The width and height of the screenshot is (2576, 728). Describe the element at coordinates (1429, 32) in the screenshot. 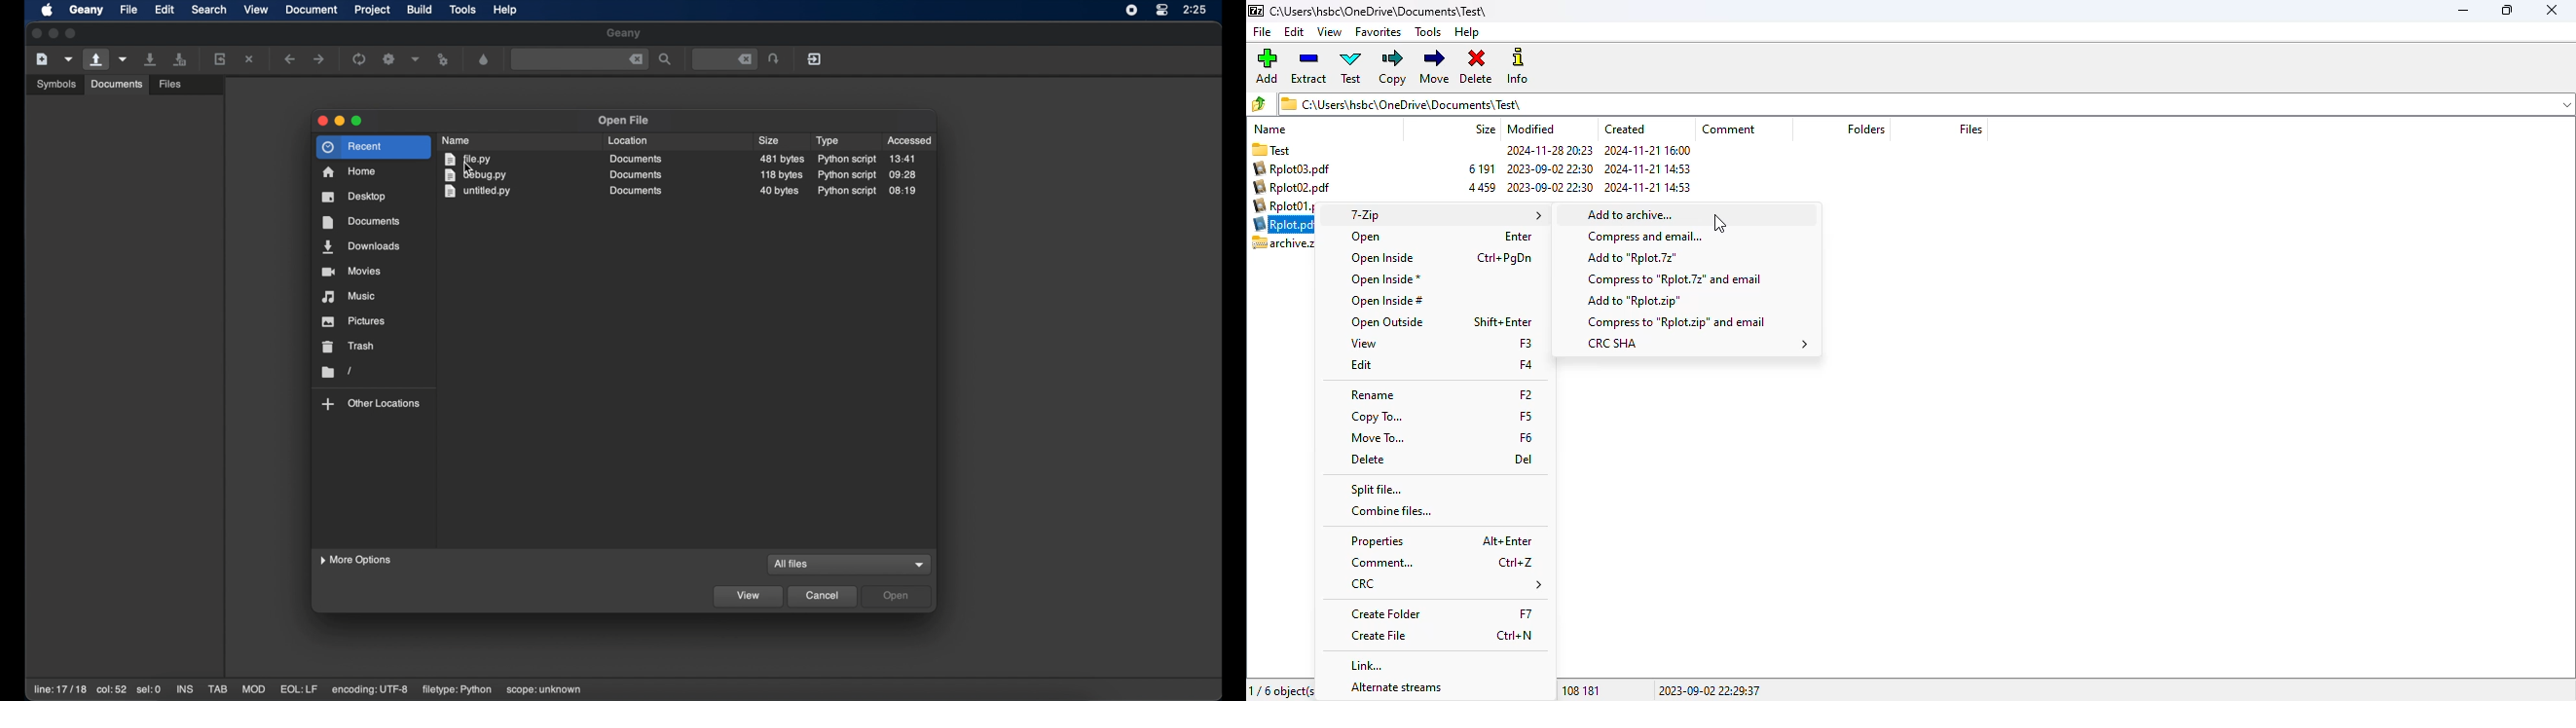

I see `tools` at that location.